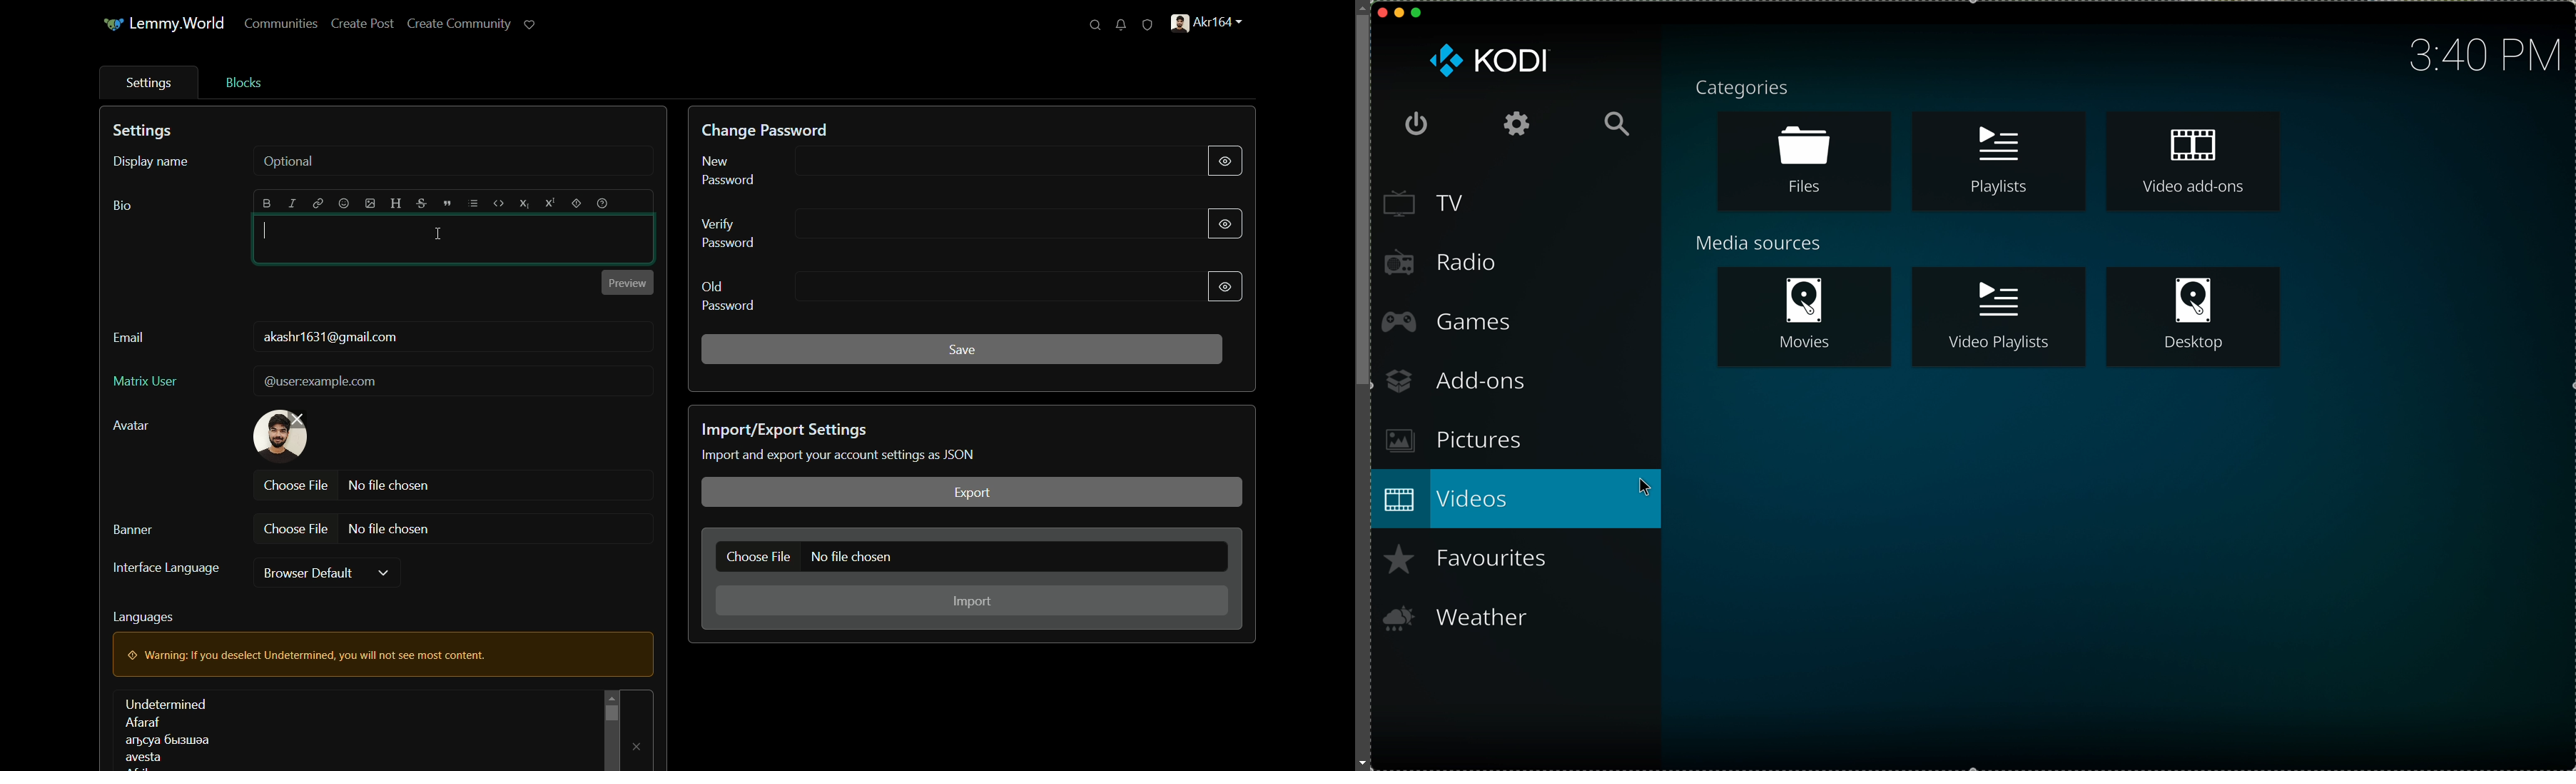 The image size is (2576, 784). Describe the element at coordinates (1456, 381) in the screenshot. I see `add-ons` at that location.